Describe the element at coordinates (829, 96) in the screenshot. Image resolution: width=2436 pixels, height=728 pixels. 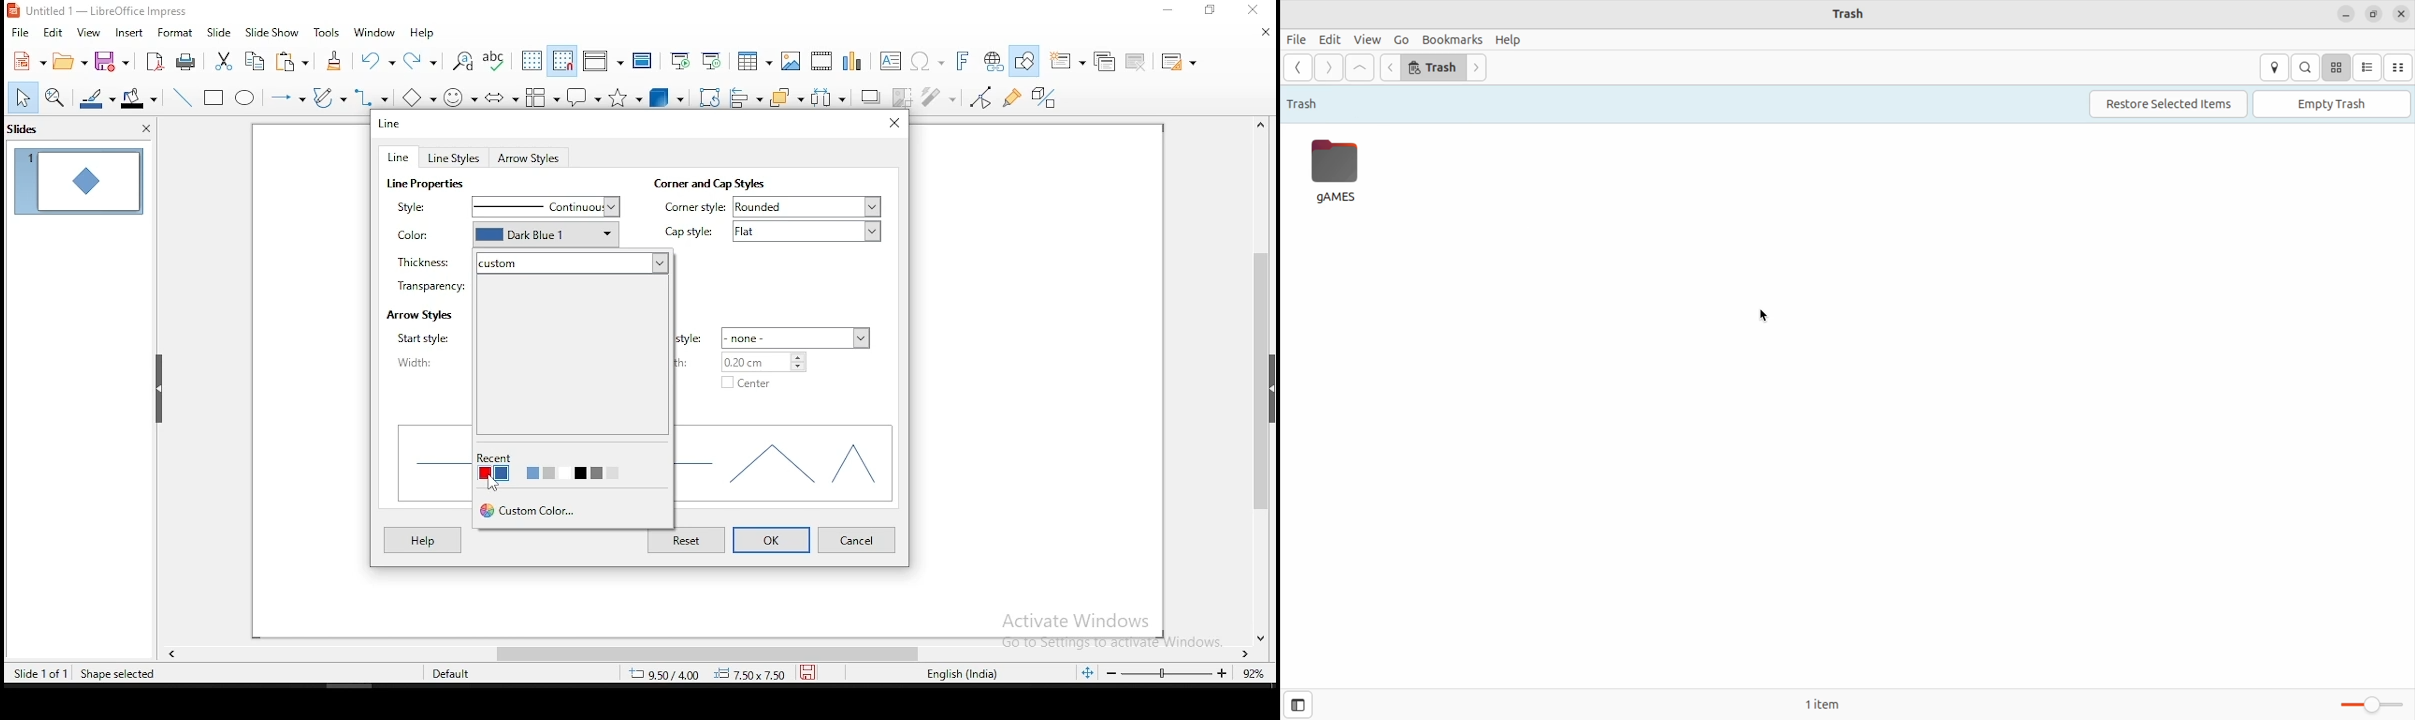
I see `distribute` at that location.